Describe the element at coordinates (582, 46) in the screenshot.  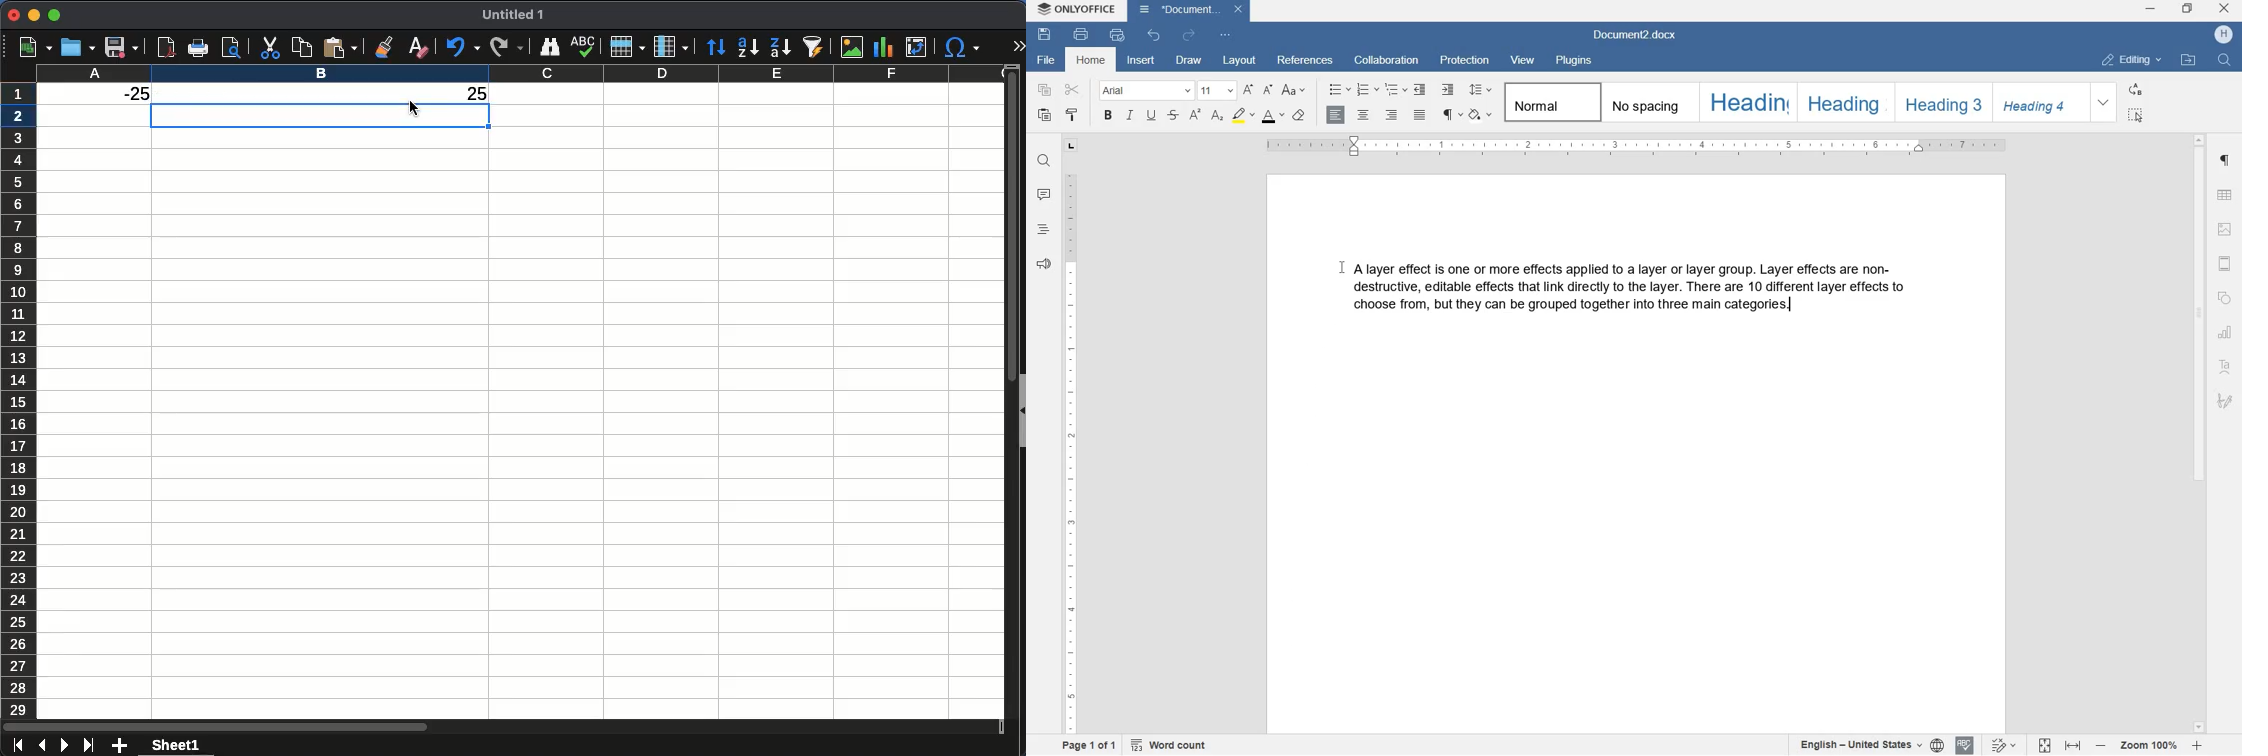
I see `abc` at that location.